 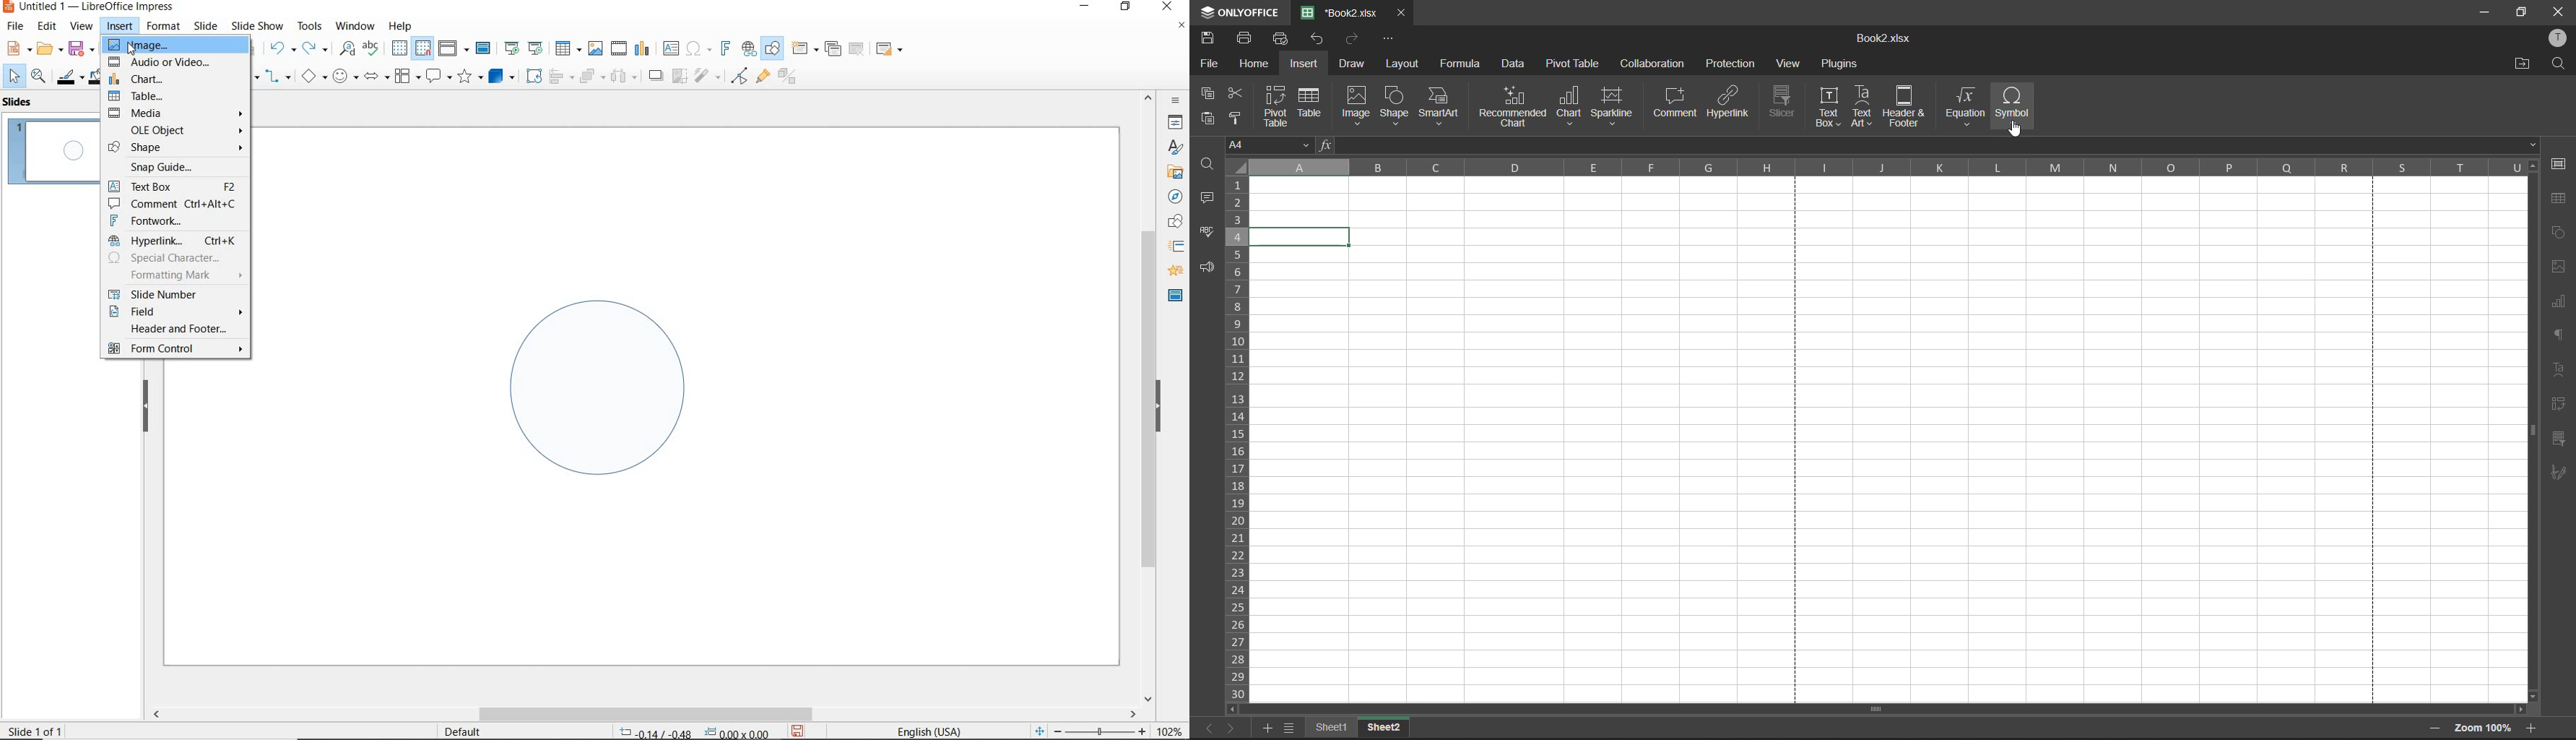 I want to click on save, so click(x=81, y=47).